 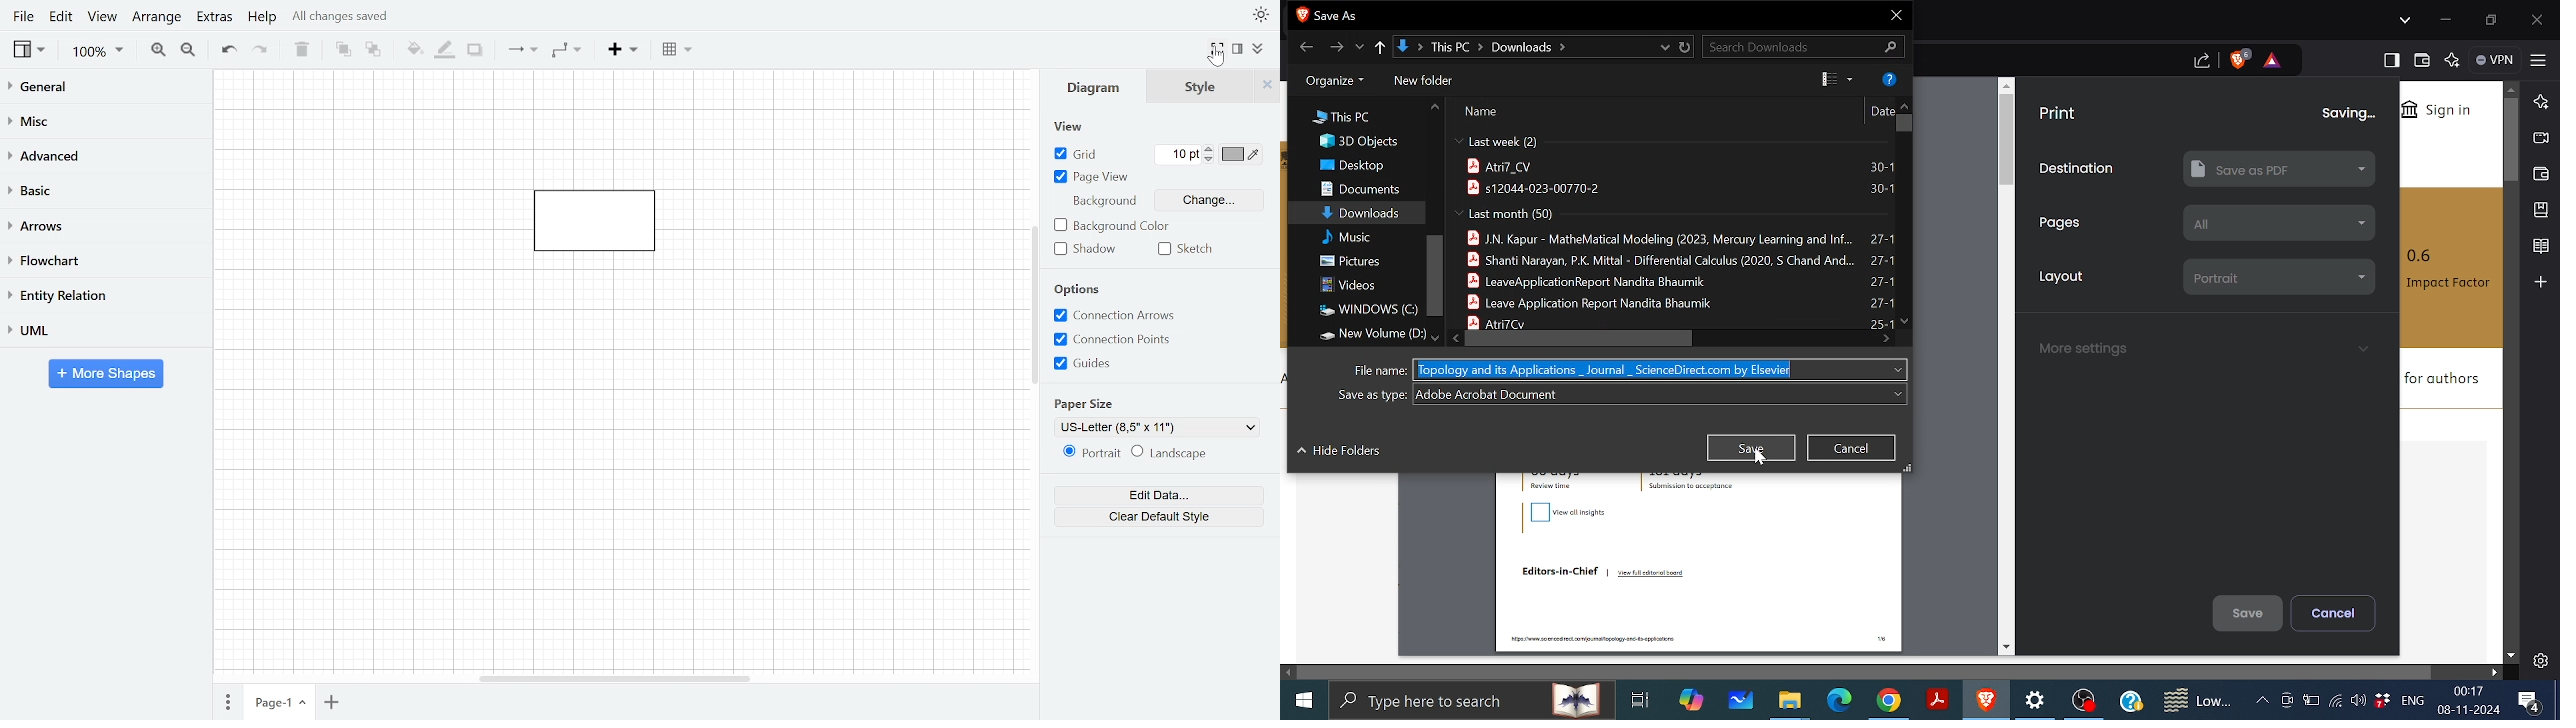 I want to click on Redo, so click(x=265, y=51).